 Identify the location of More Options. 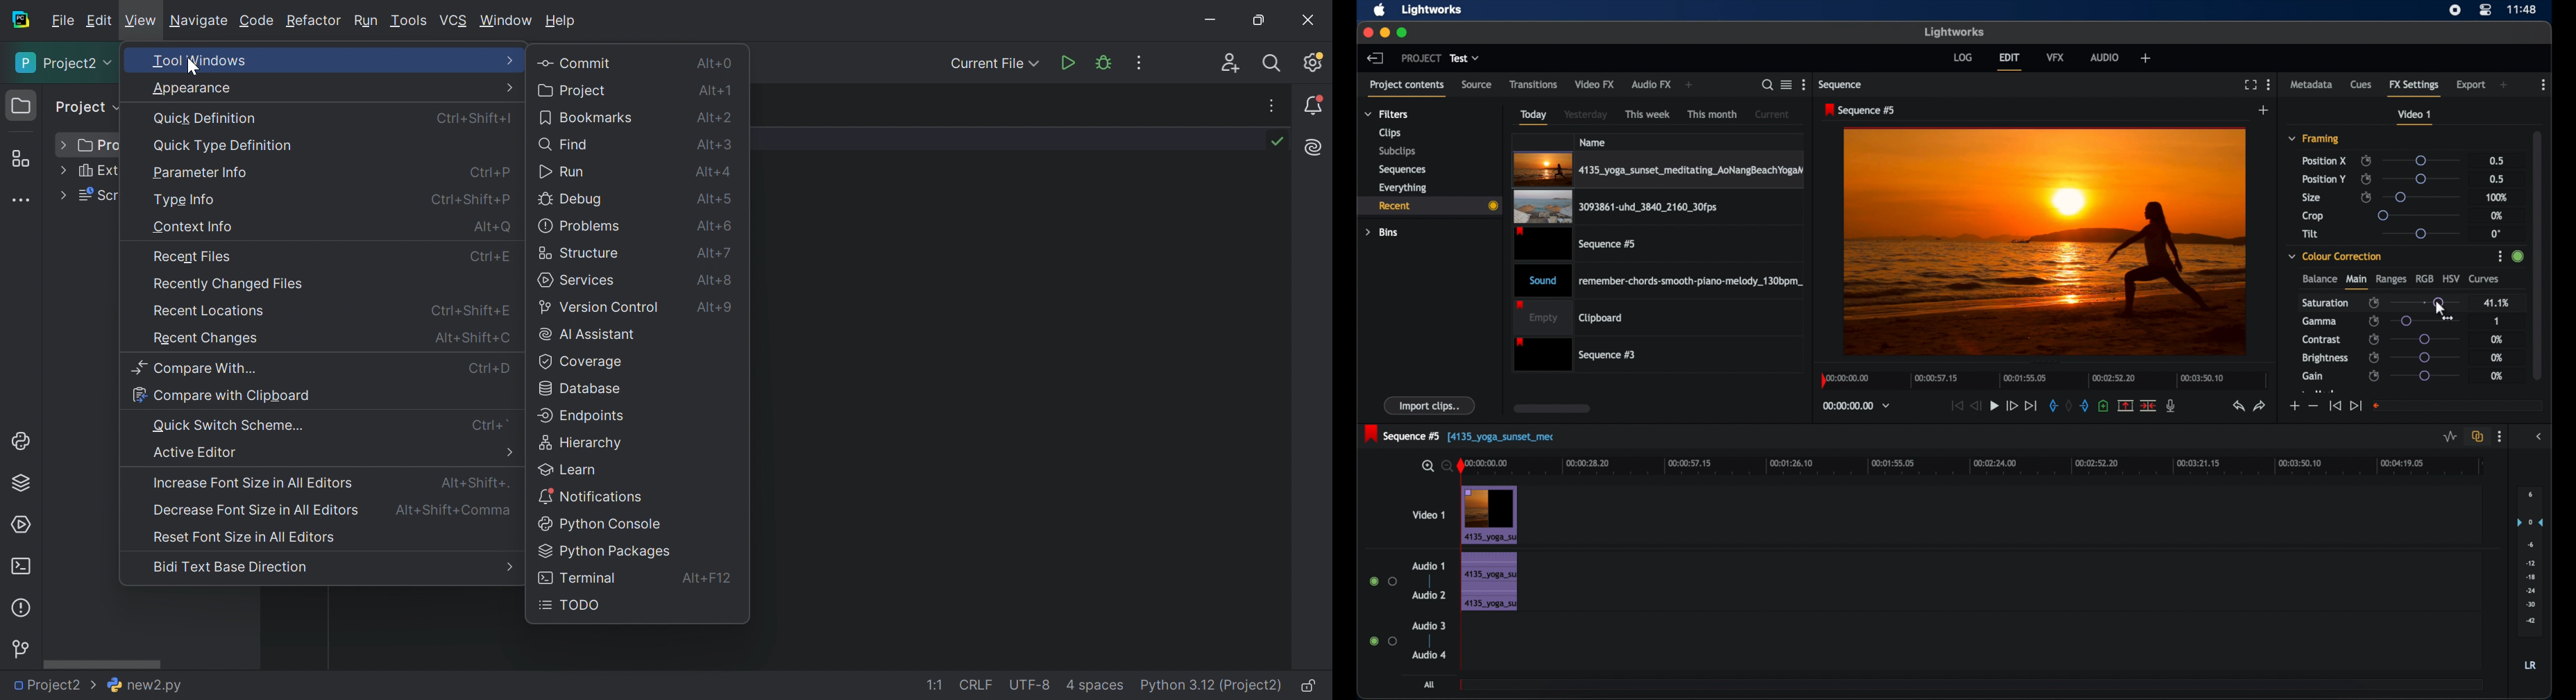
(2502, 257).